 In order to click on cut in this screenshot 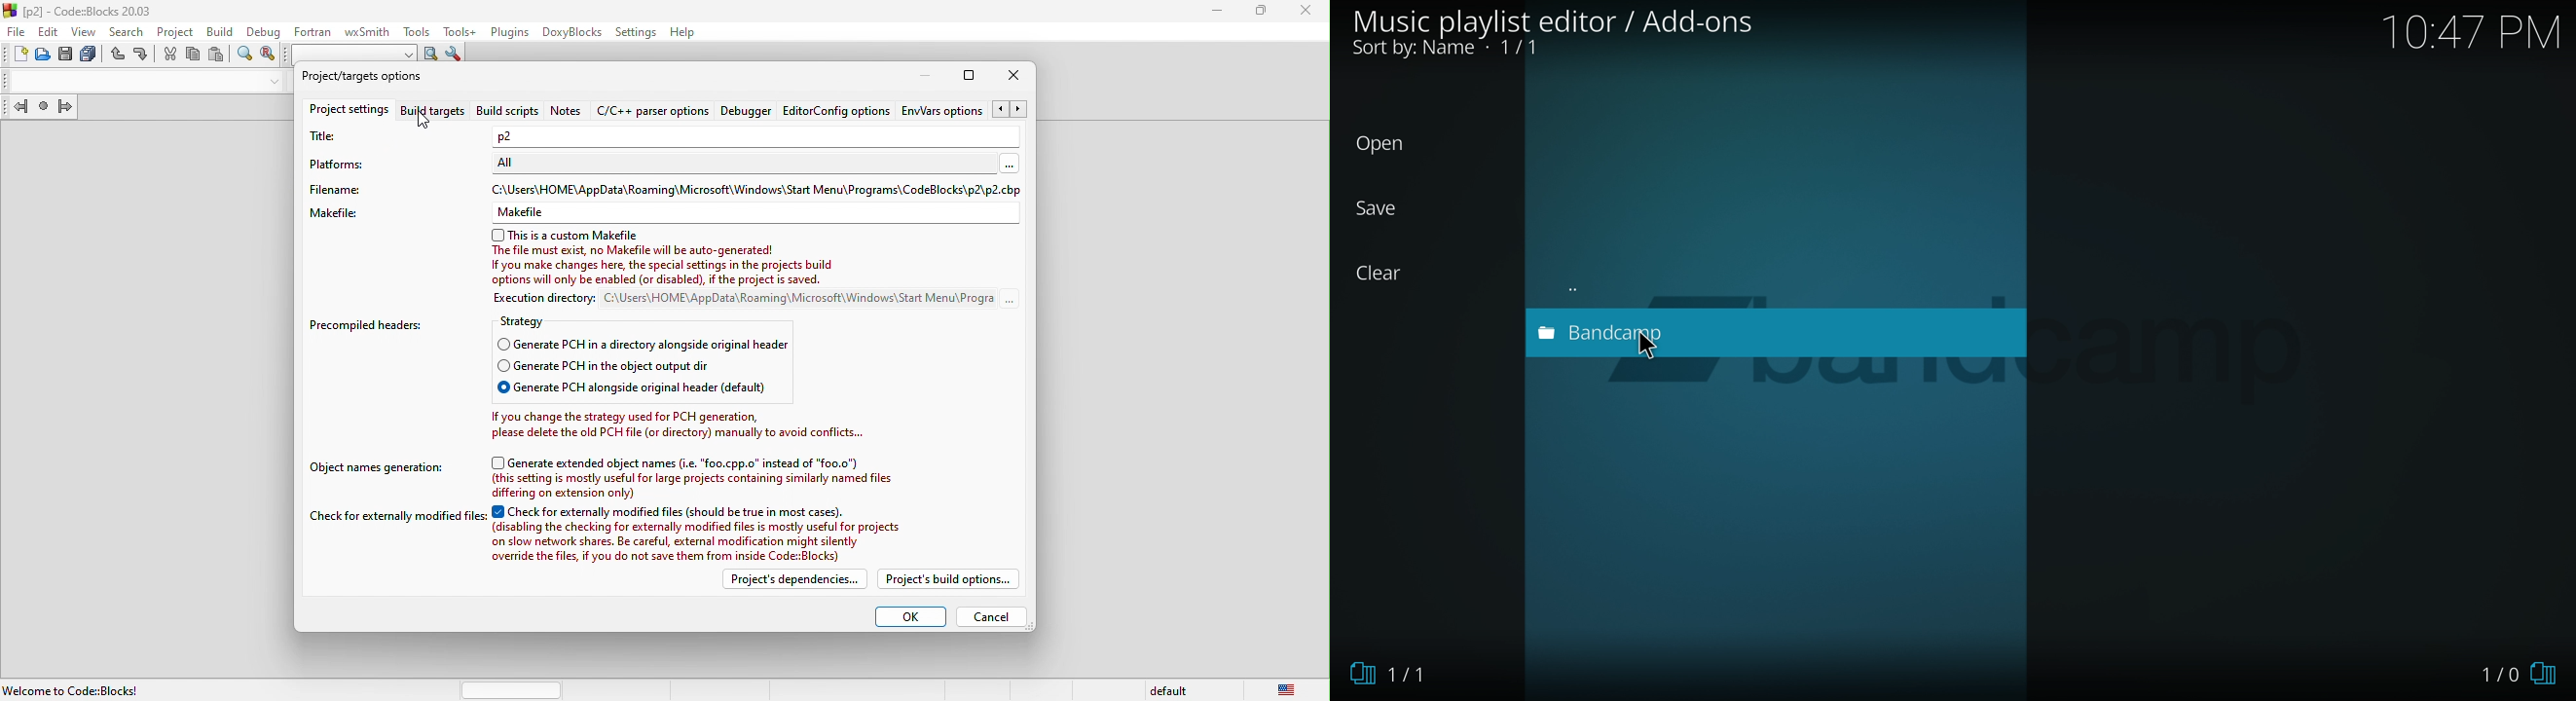, I will do `click(168, 55)`.